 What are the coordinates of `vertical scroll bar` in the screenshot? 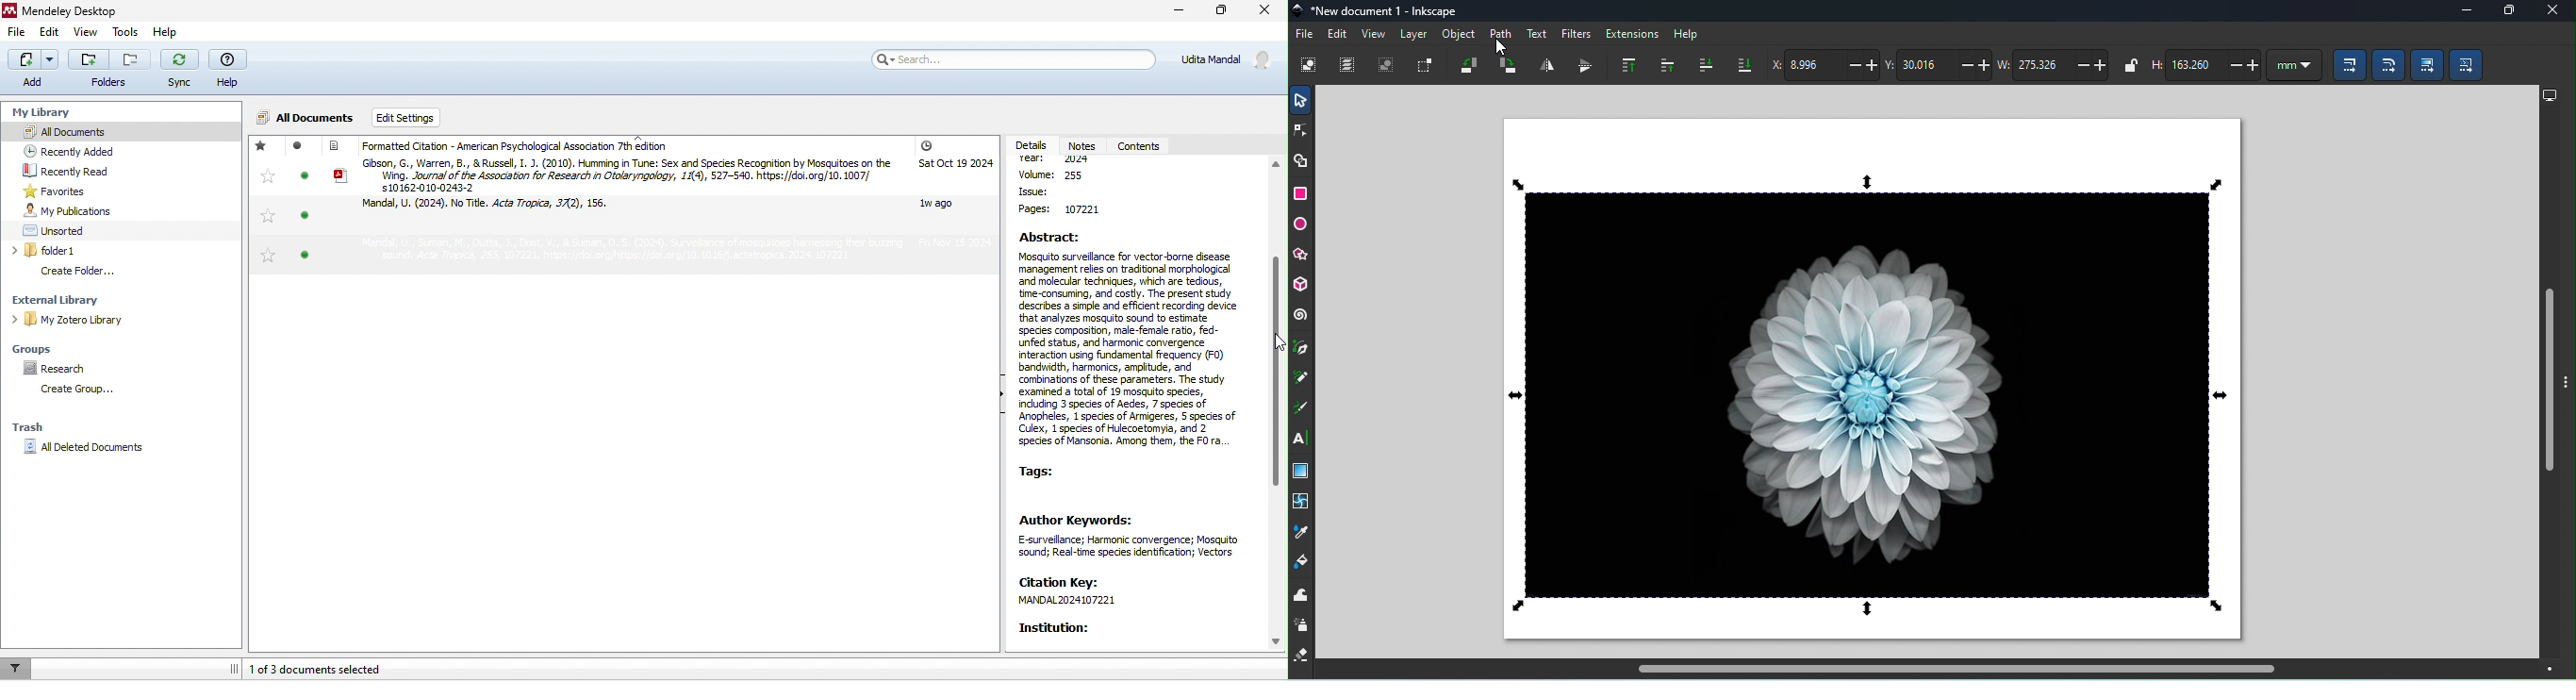 It's located at (1276, 364).